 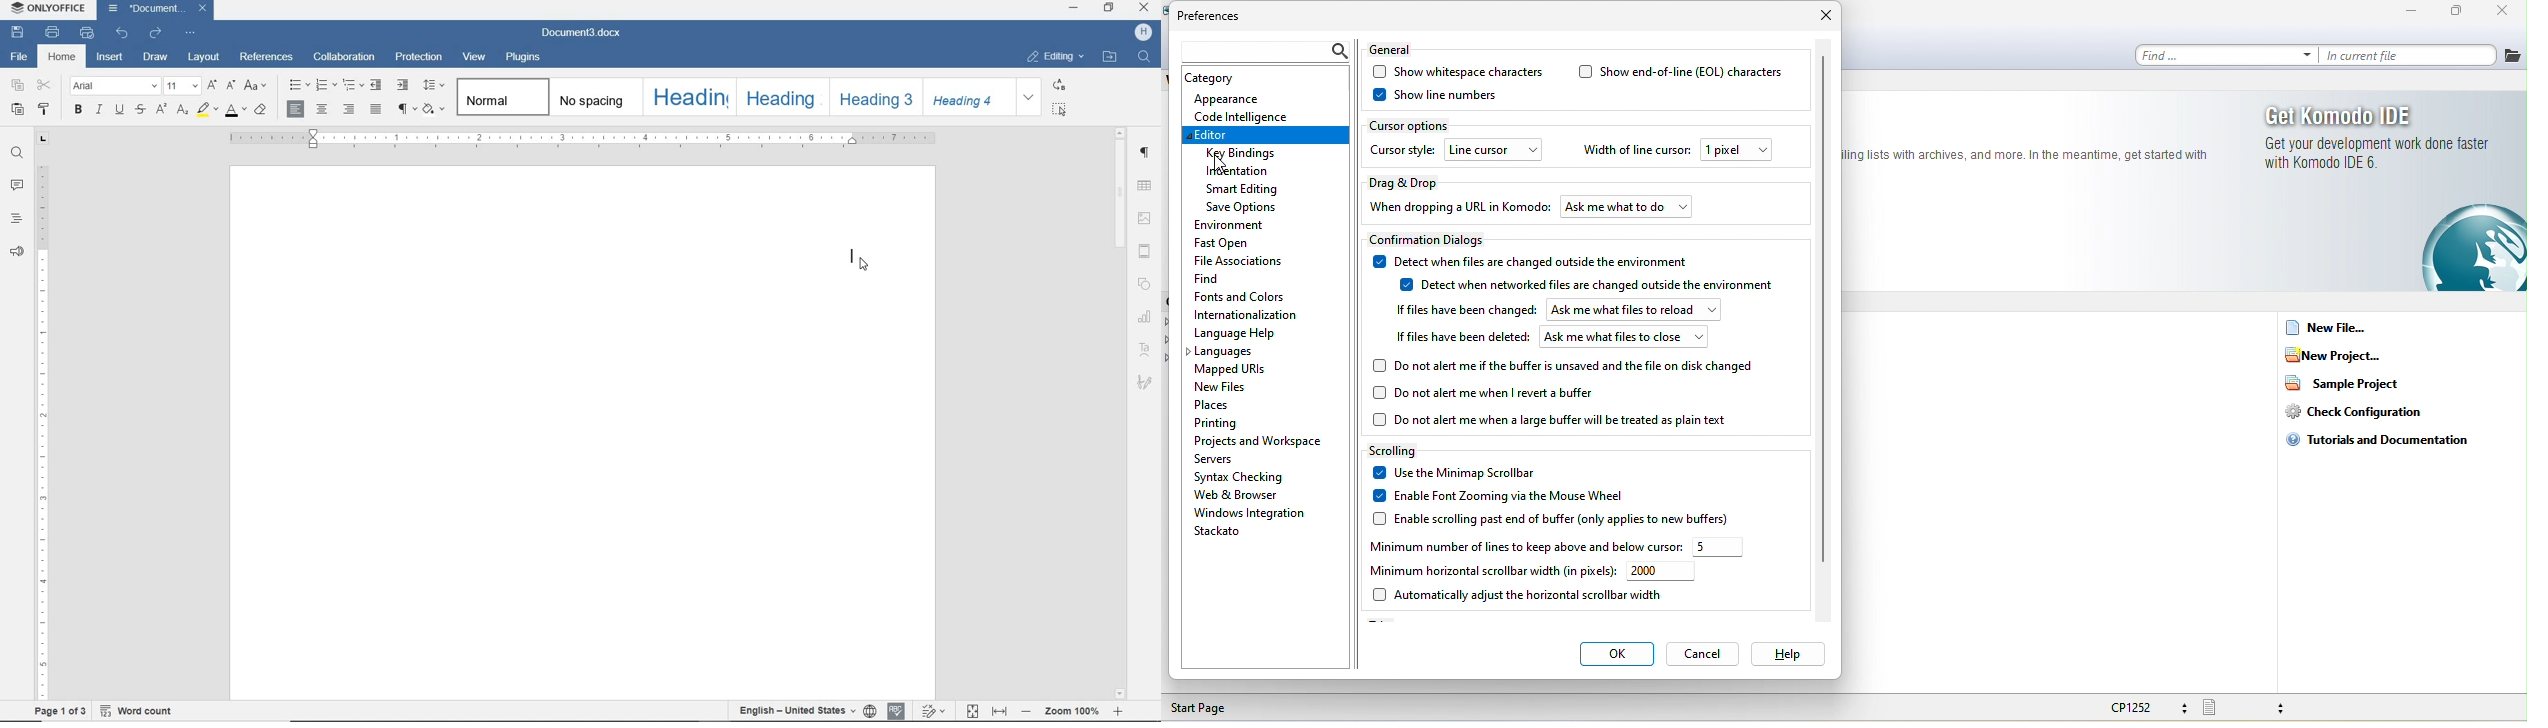 What do you see at coordinates (1229, 386) in the screenshot?
I see `new files` at bounding box center [1229, 386].